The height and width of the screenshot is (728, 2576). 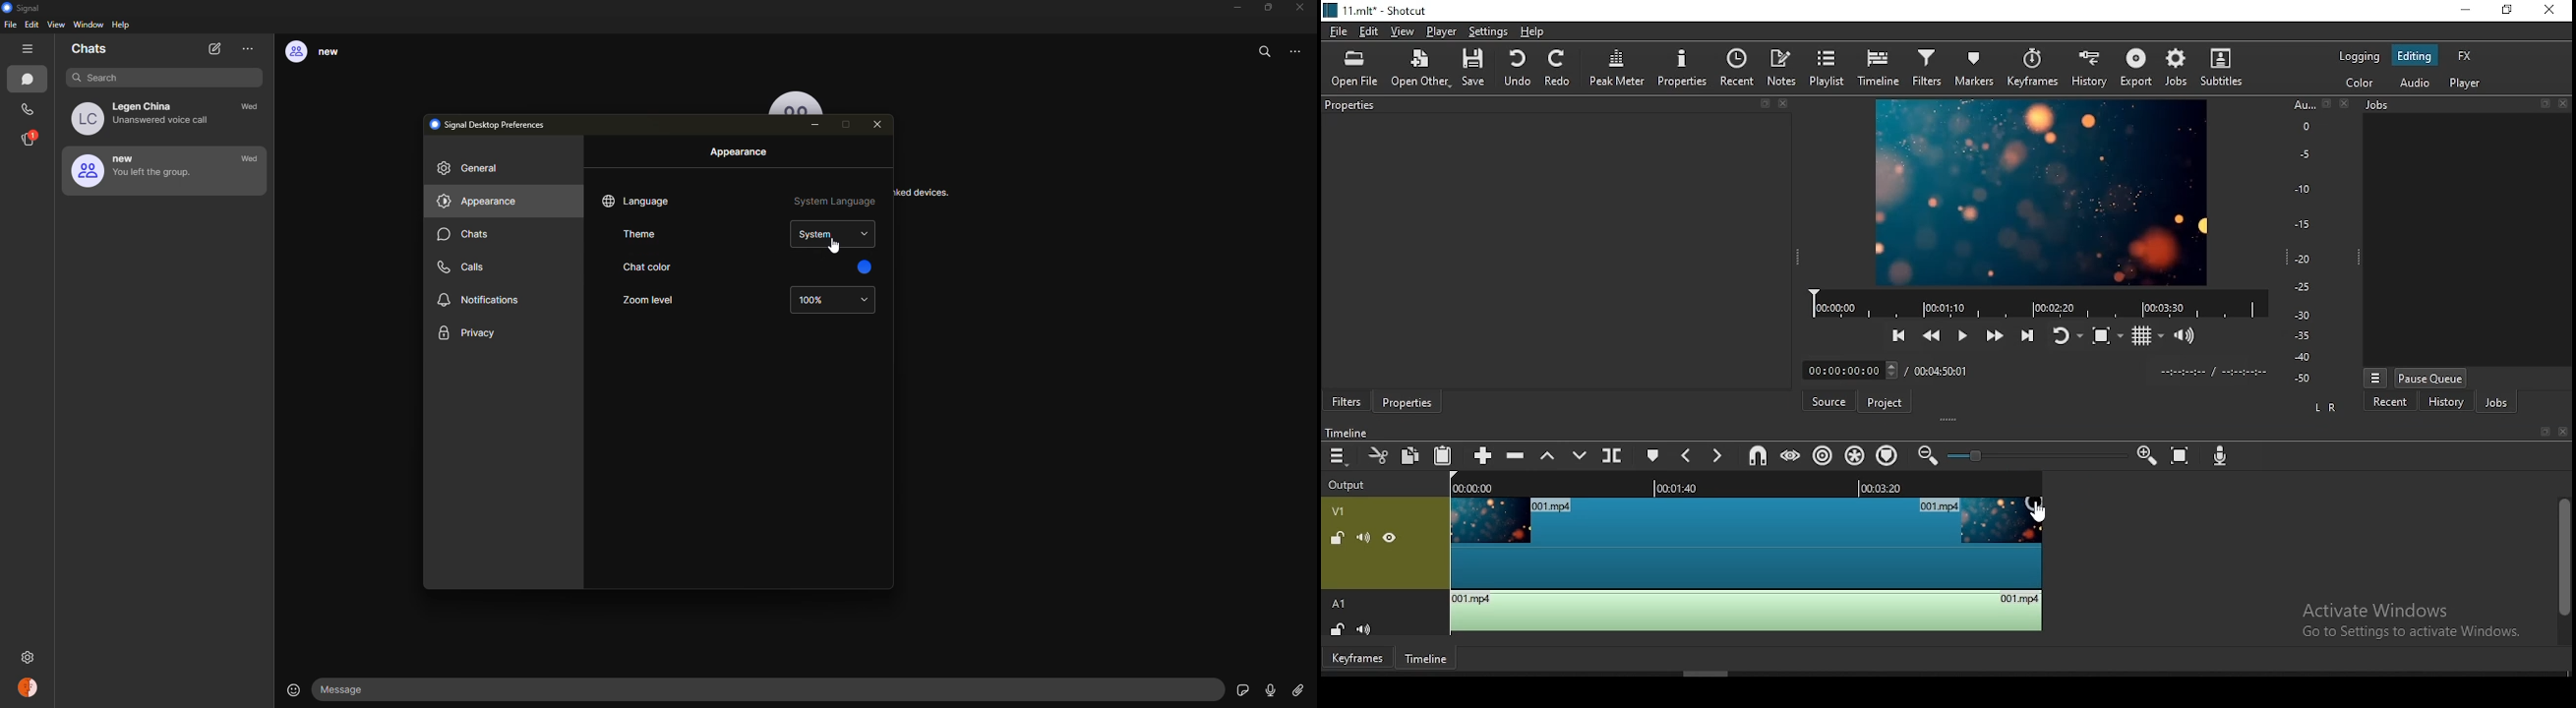 What do you see at coordinates (1517, 455) in the screenshot?
I see `ripple delete` at bounding box center [1517, 455].